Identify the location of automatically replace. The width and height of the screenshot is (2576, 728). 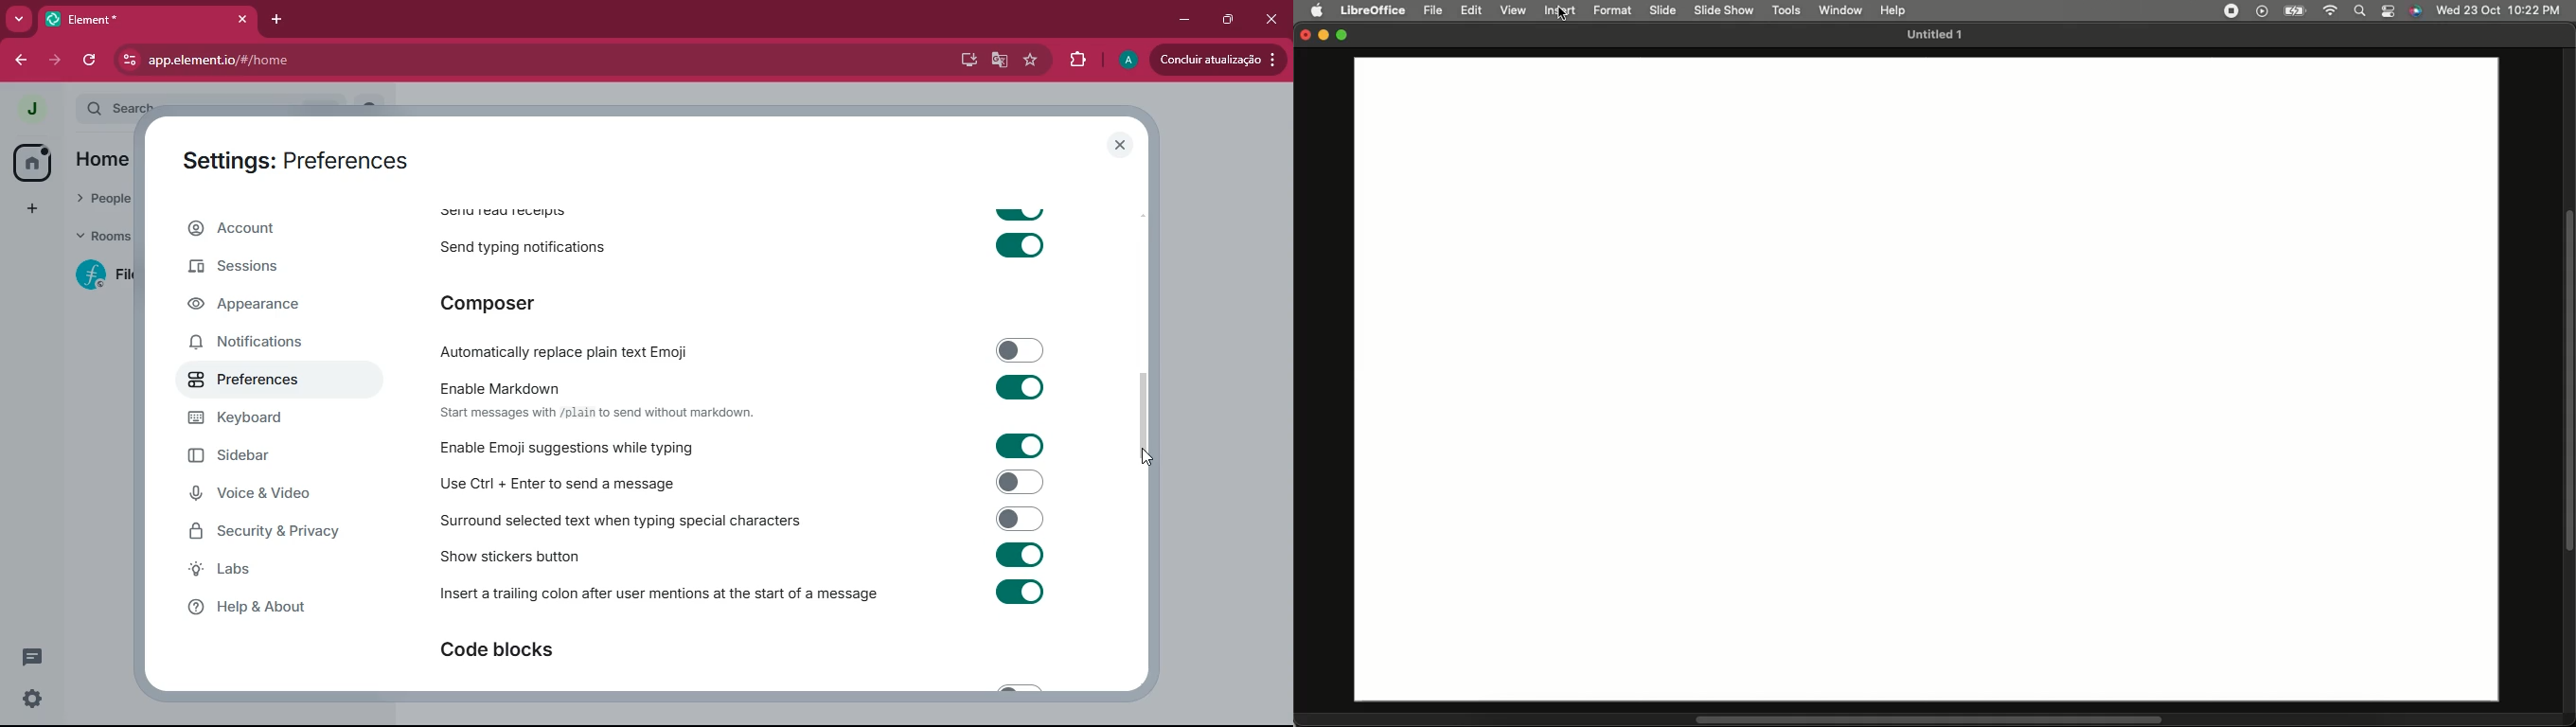
(743, 349).